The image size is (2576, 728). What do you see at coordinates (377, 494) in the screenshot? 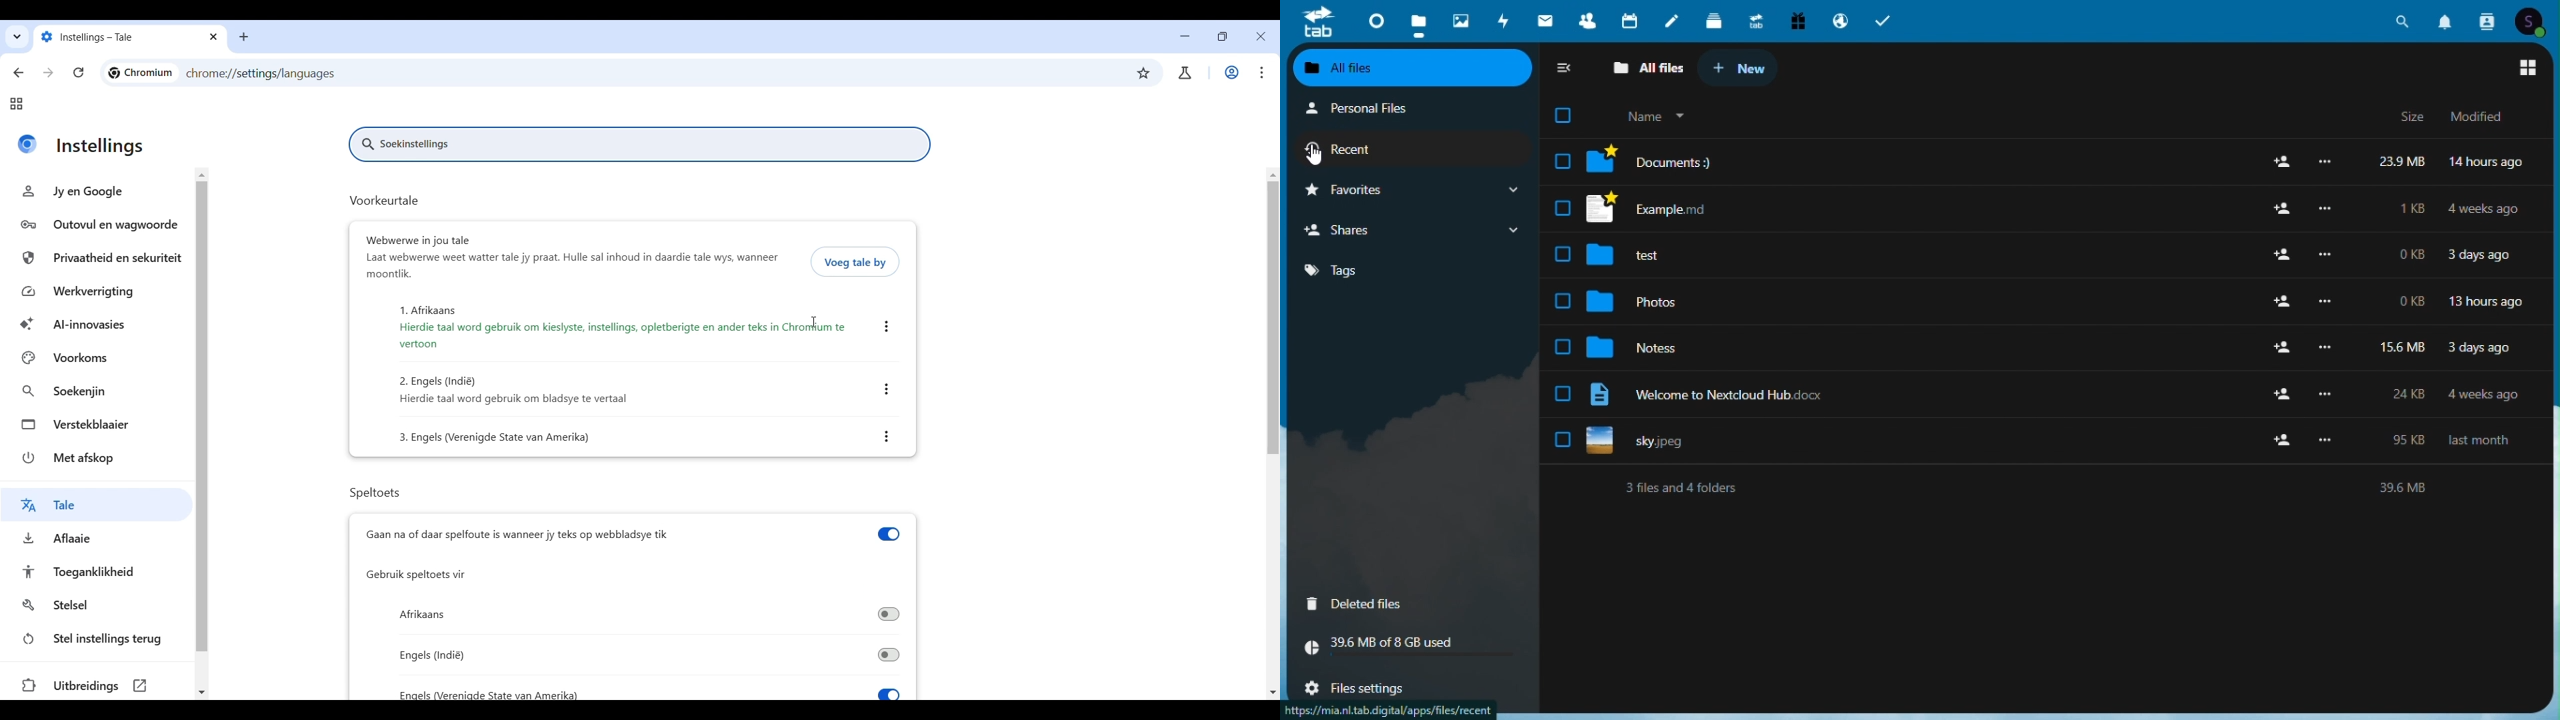
I see `Speltoets` at bounding box center [377, 494].